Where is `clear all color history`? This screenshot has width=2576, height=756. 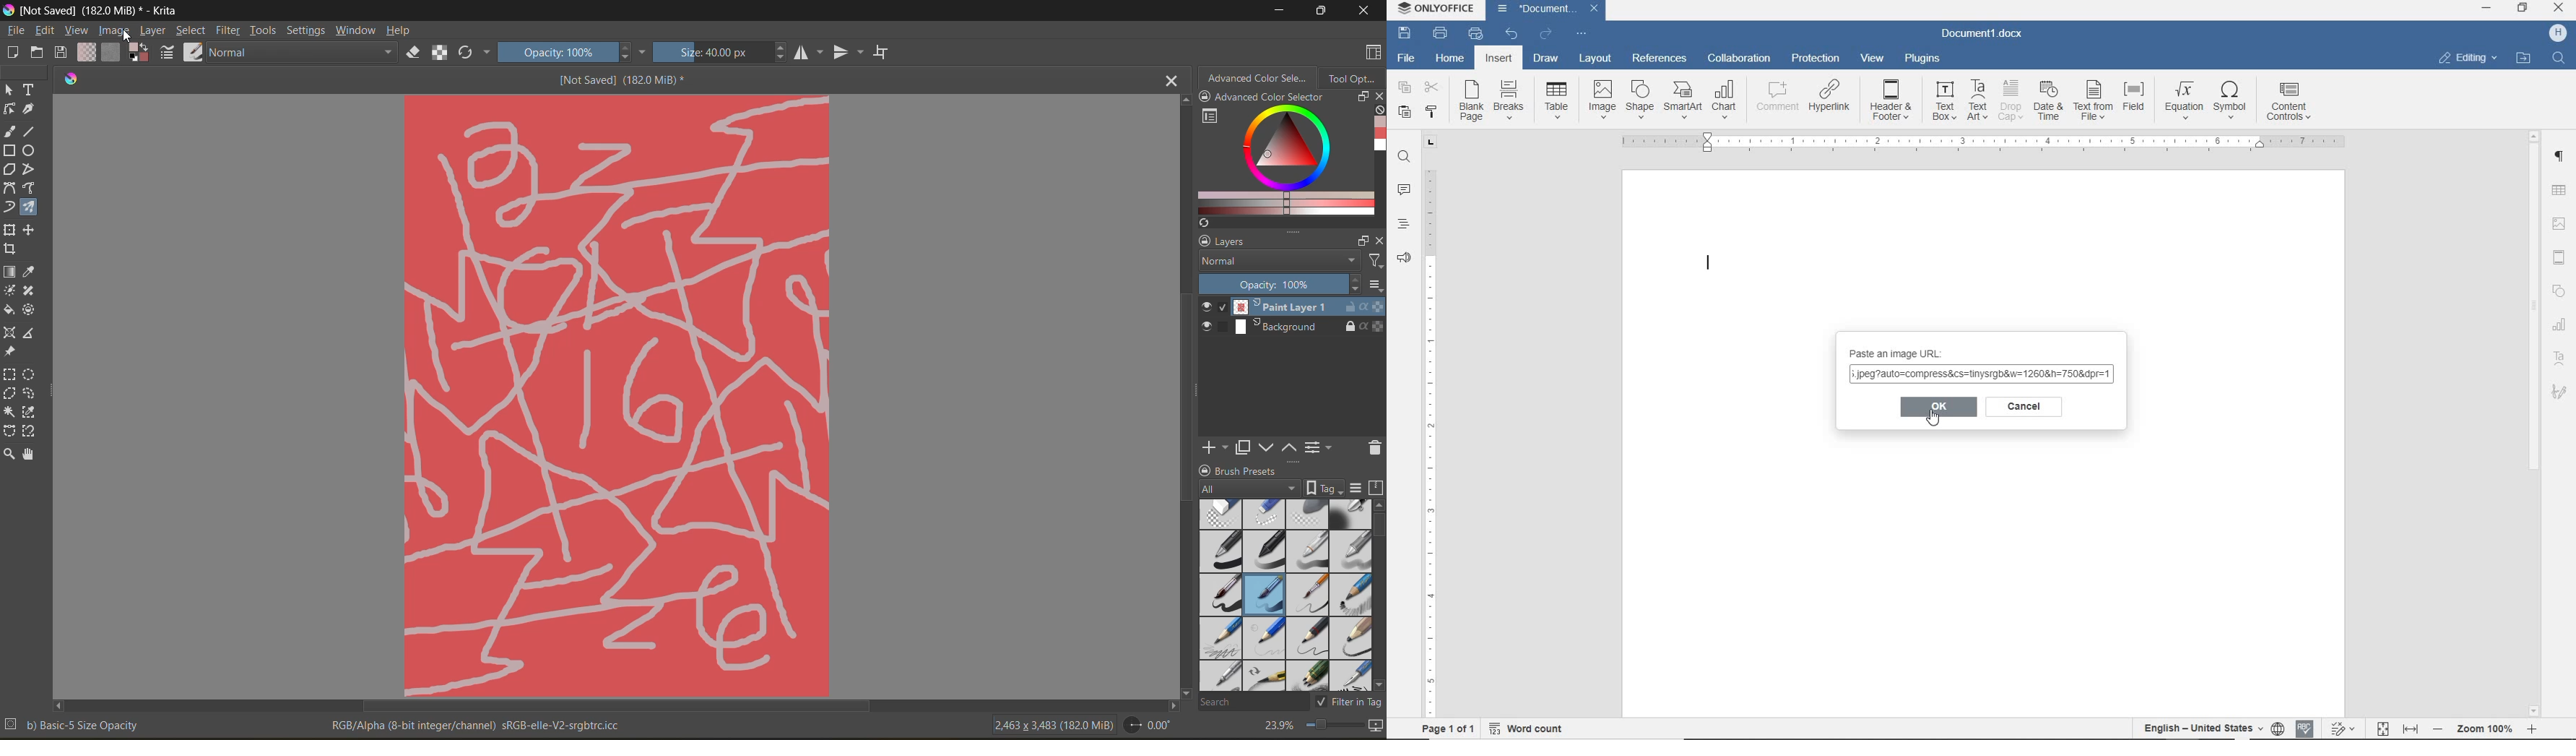
clear all color history is located at coordinates (1378, 112).